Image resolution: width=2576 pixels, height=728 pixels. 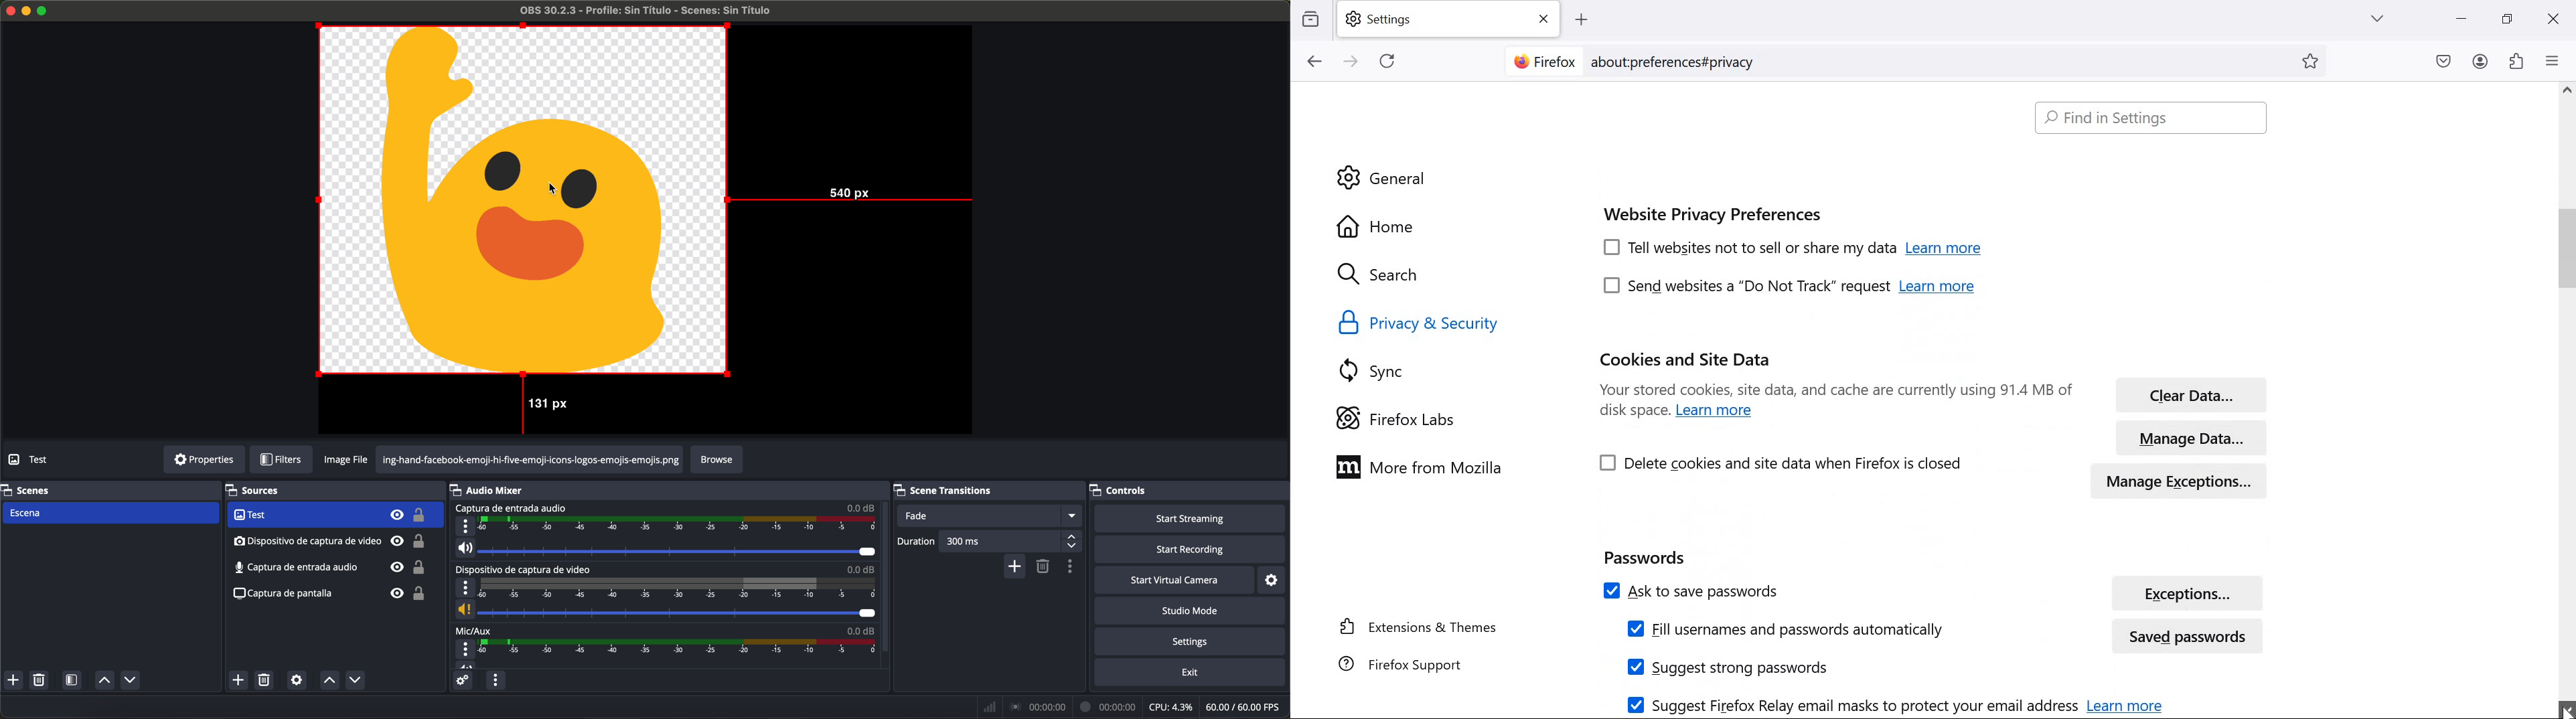 What do you see at coordinates (988, 516) in the screenshot?
I see `fade` at bounding box center [988, 516].